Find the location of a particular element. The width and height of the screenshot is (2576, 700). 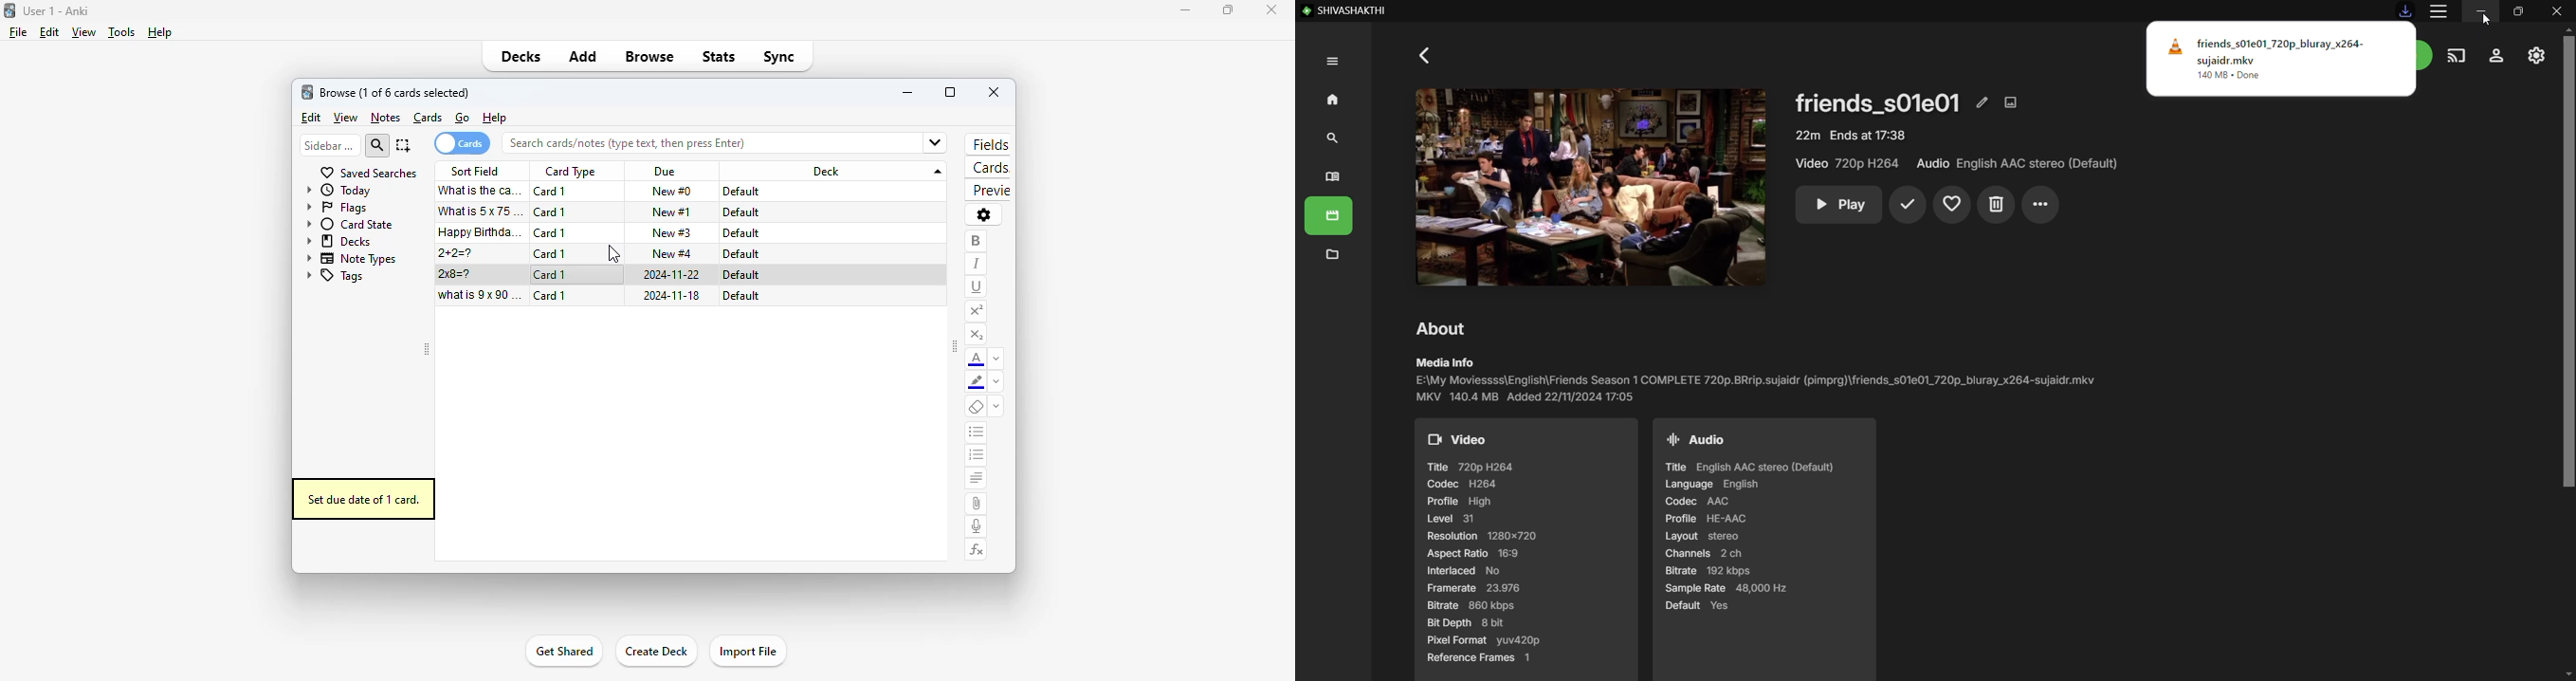

cards is located at coordinates (988, 169).